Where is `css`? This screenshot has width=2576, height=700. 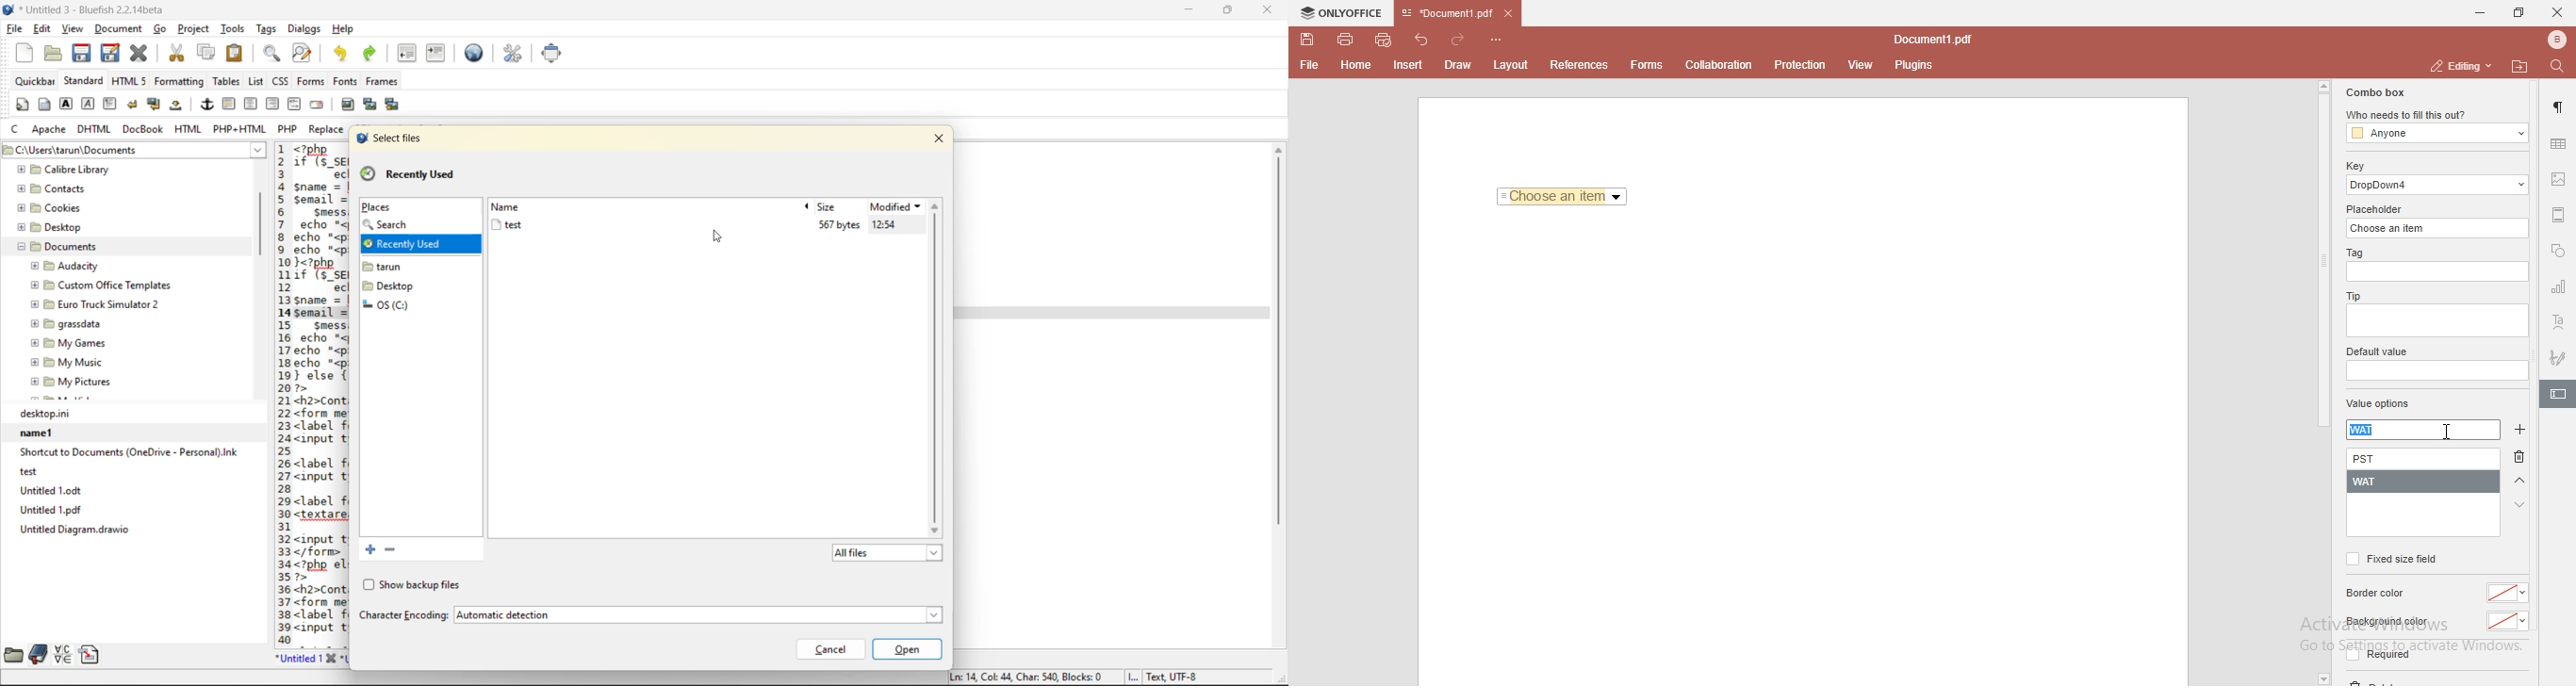
css is located at coordinates (281, 81).